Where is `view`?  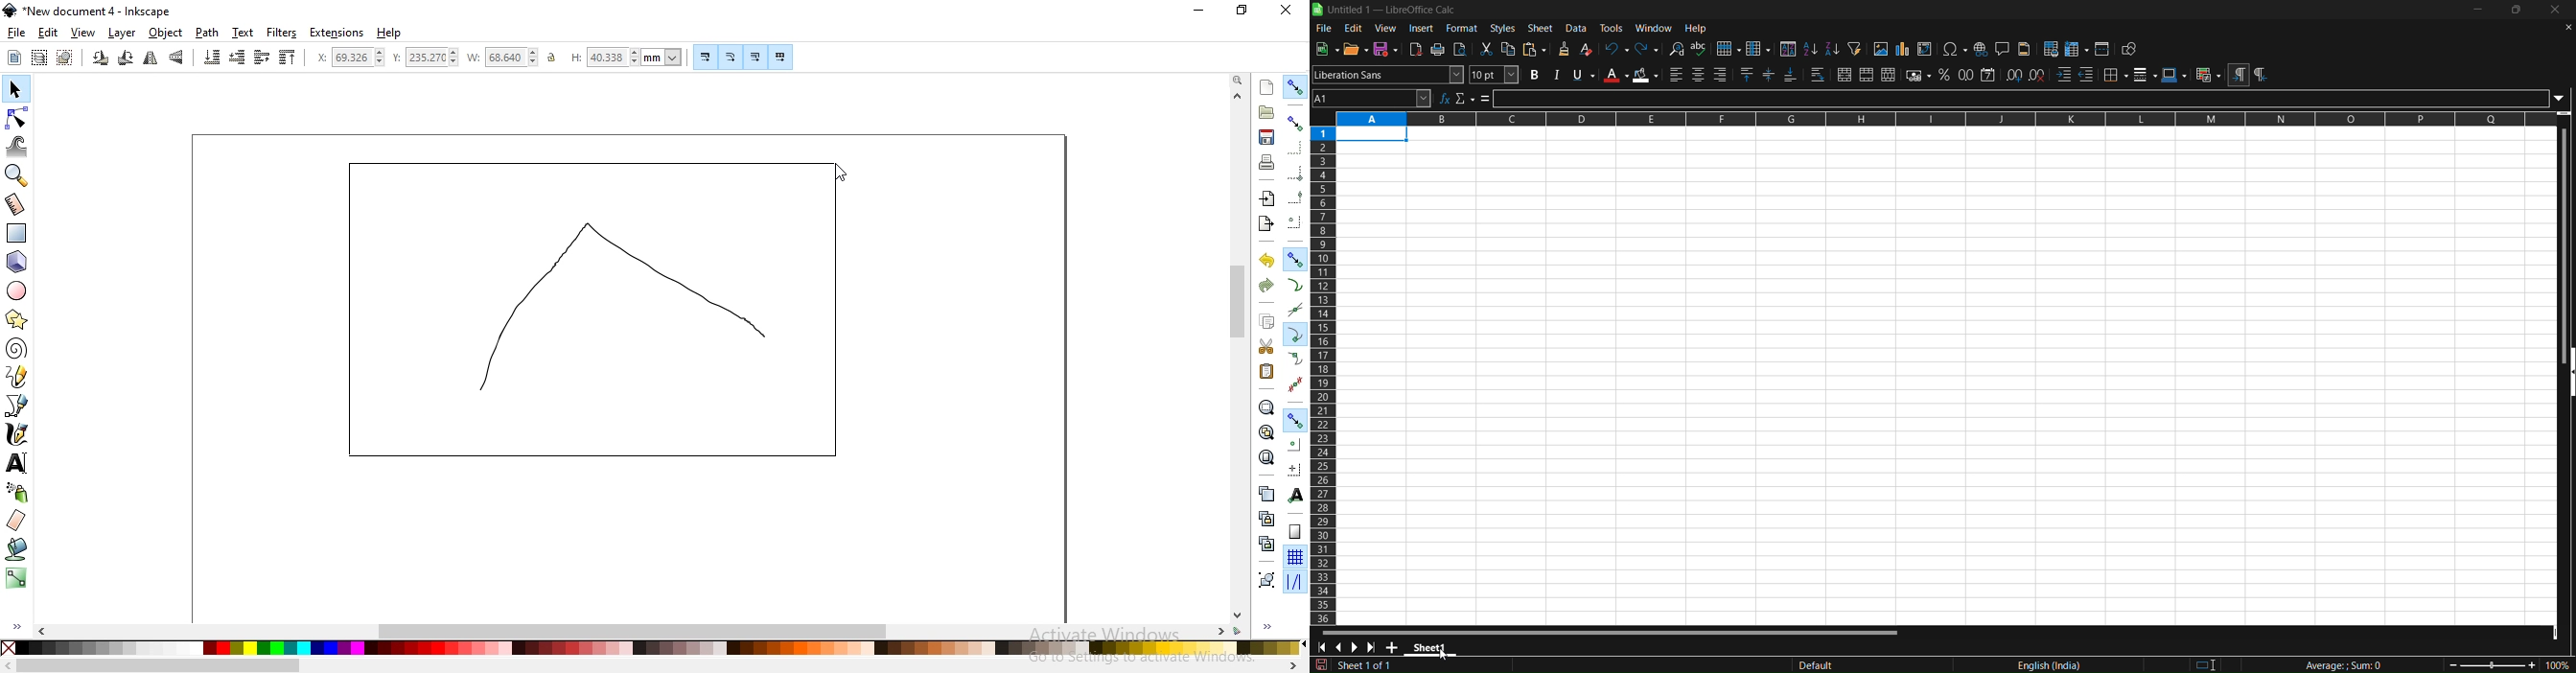
view is located at coordinates (1387, 28).